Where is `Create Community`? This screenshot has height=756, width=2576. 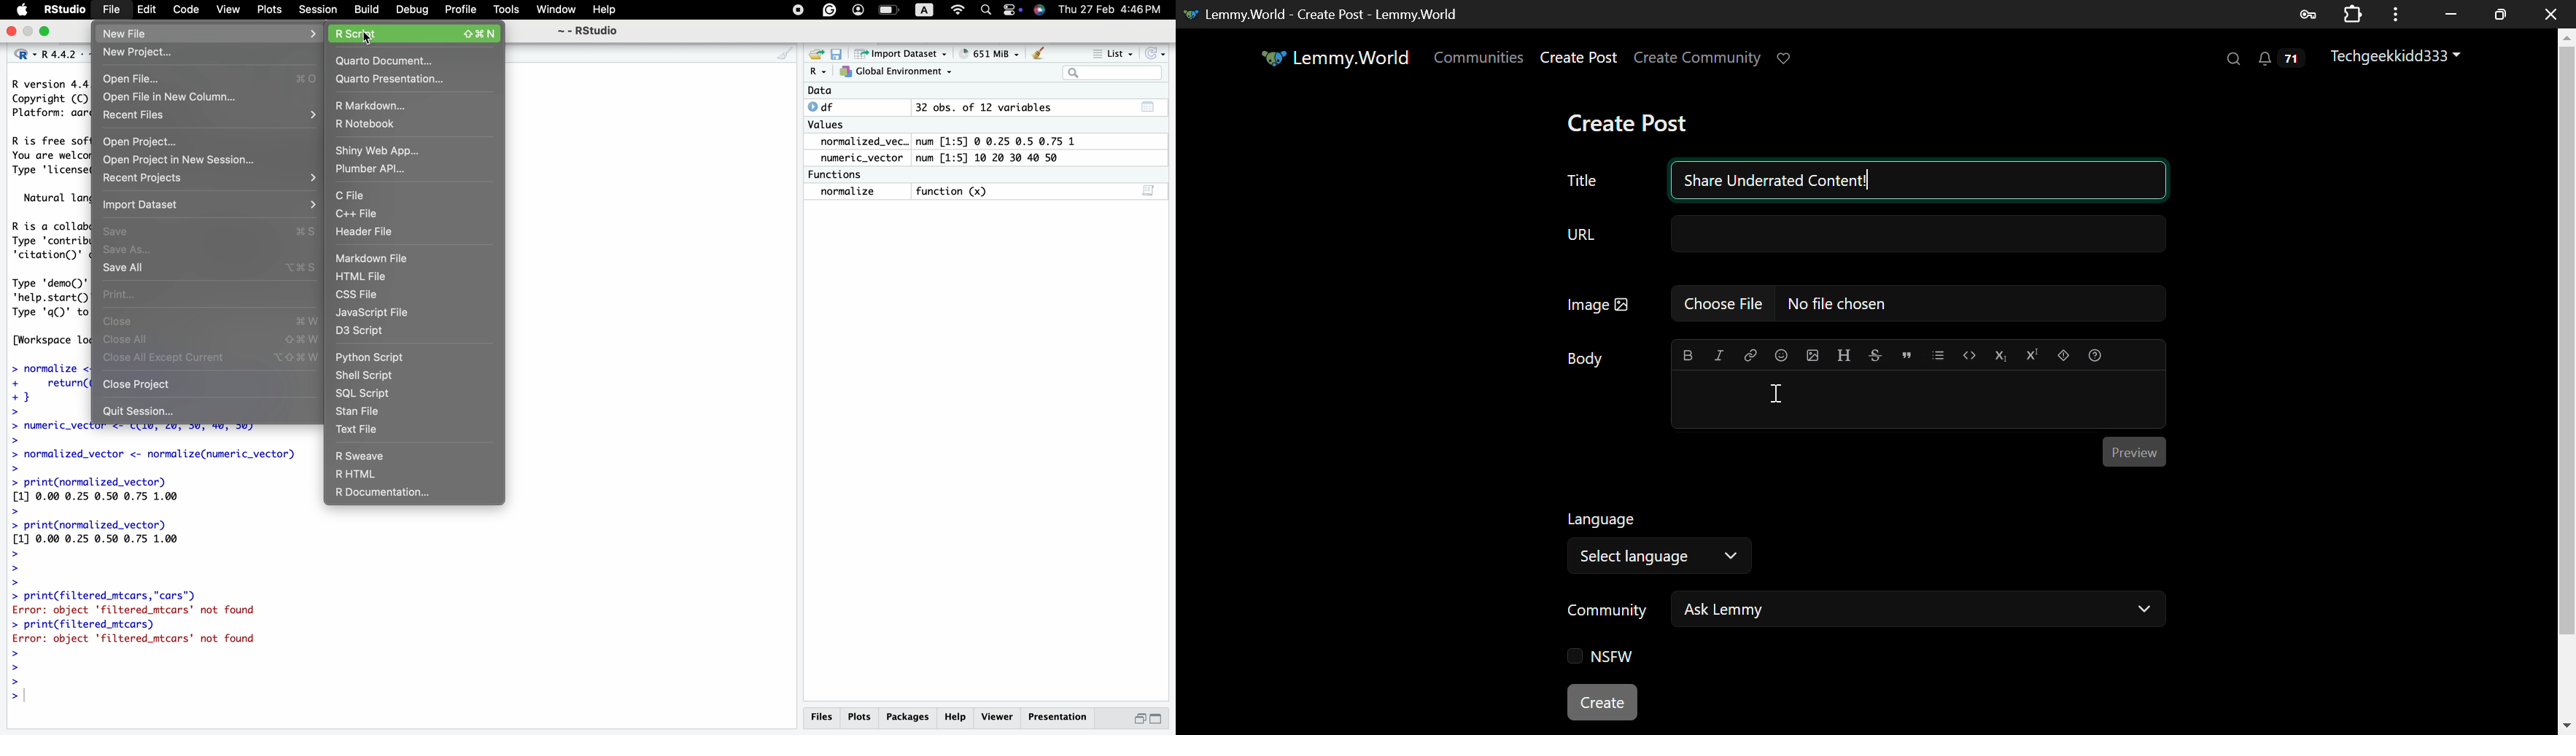
Create Community is located at coordinates (1698, 59).